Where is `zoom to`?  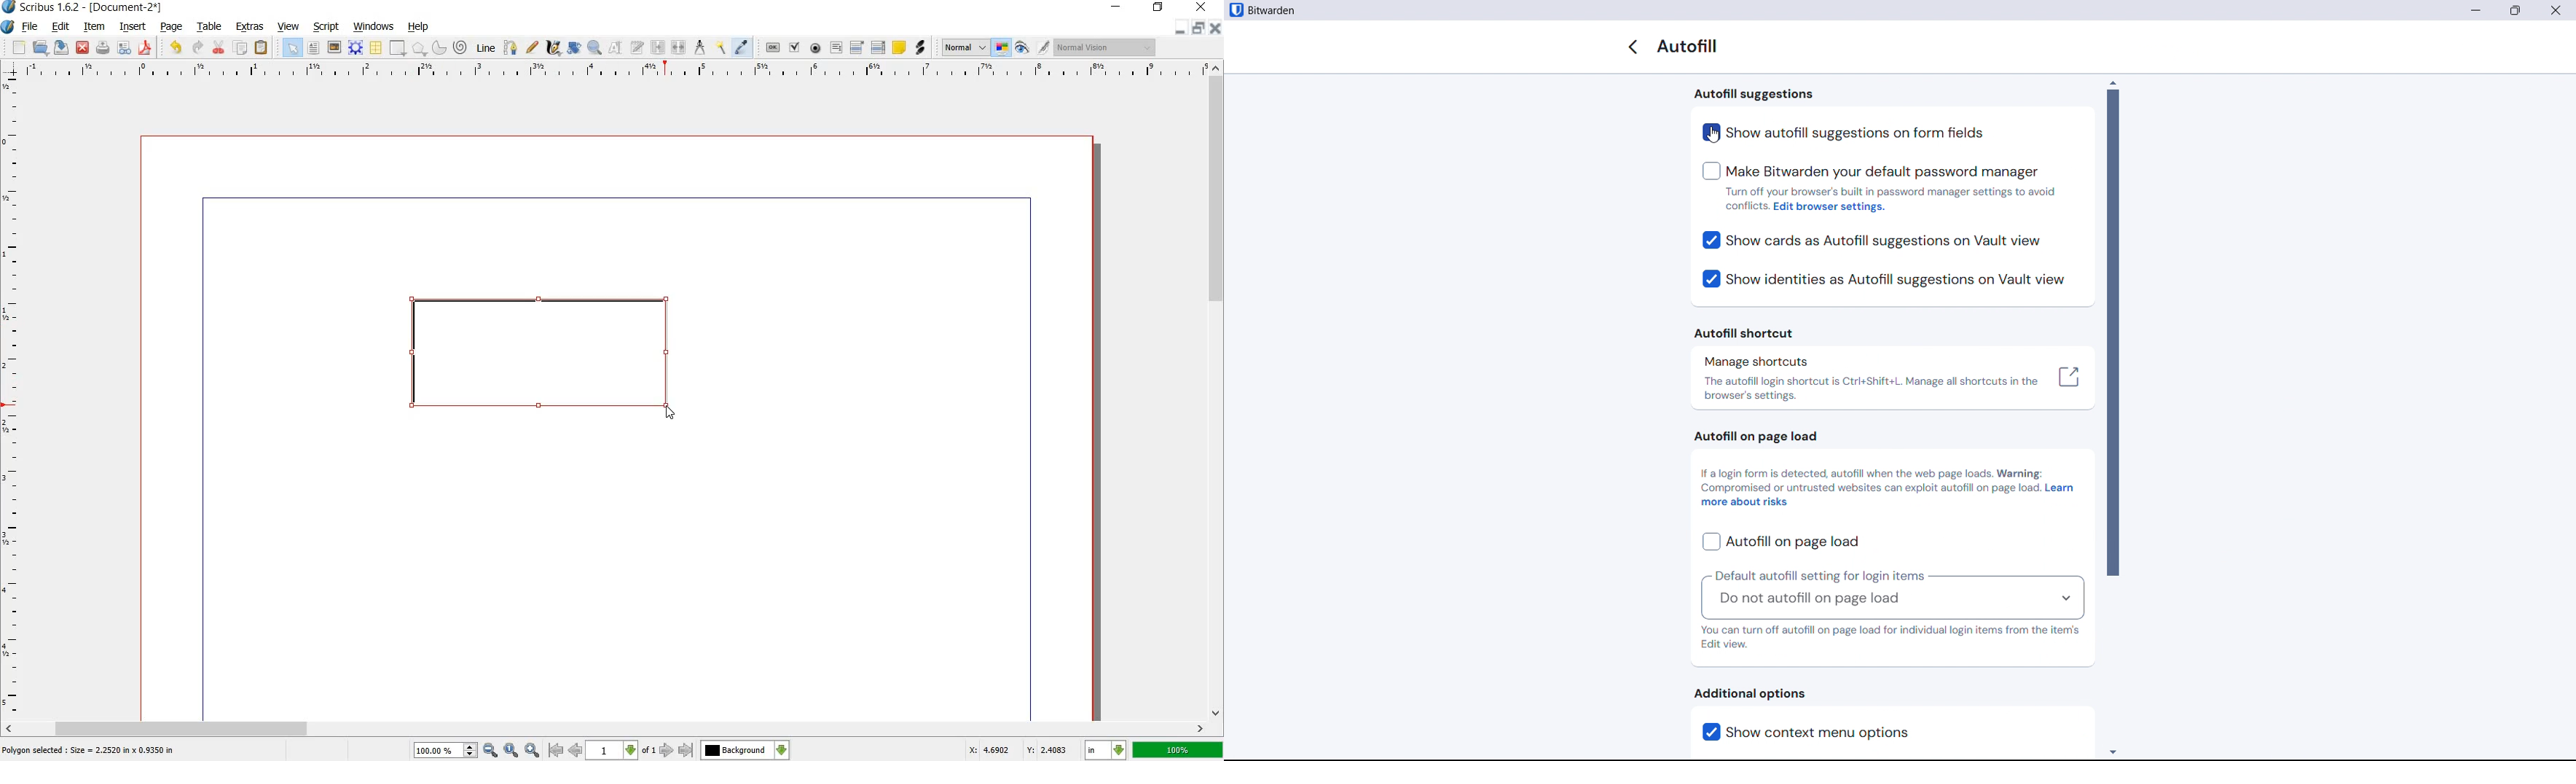
zoom to is located at coordinates (511, 750).